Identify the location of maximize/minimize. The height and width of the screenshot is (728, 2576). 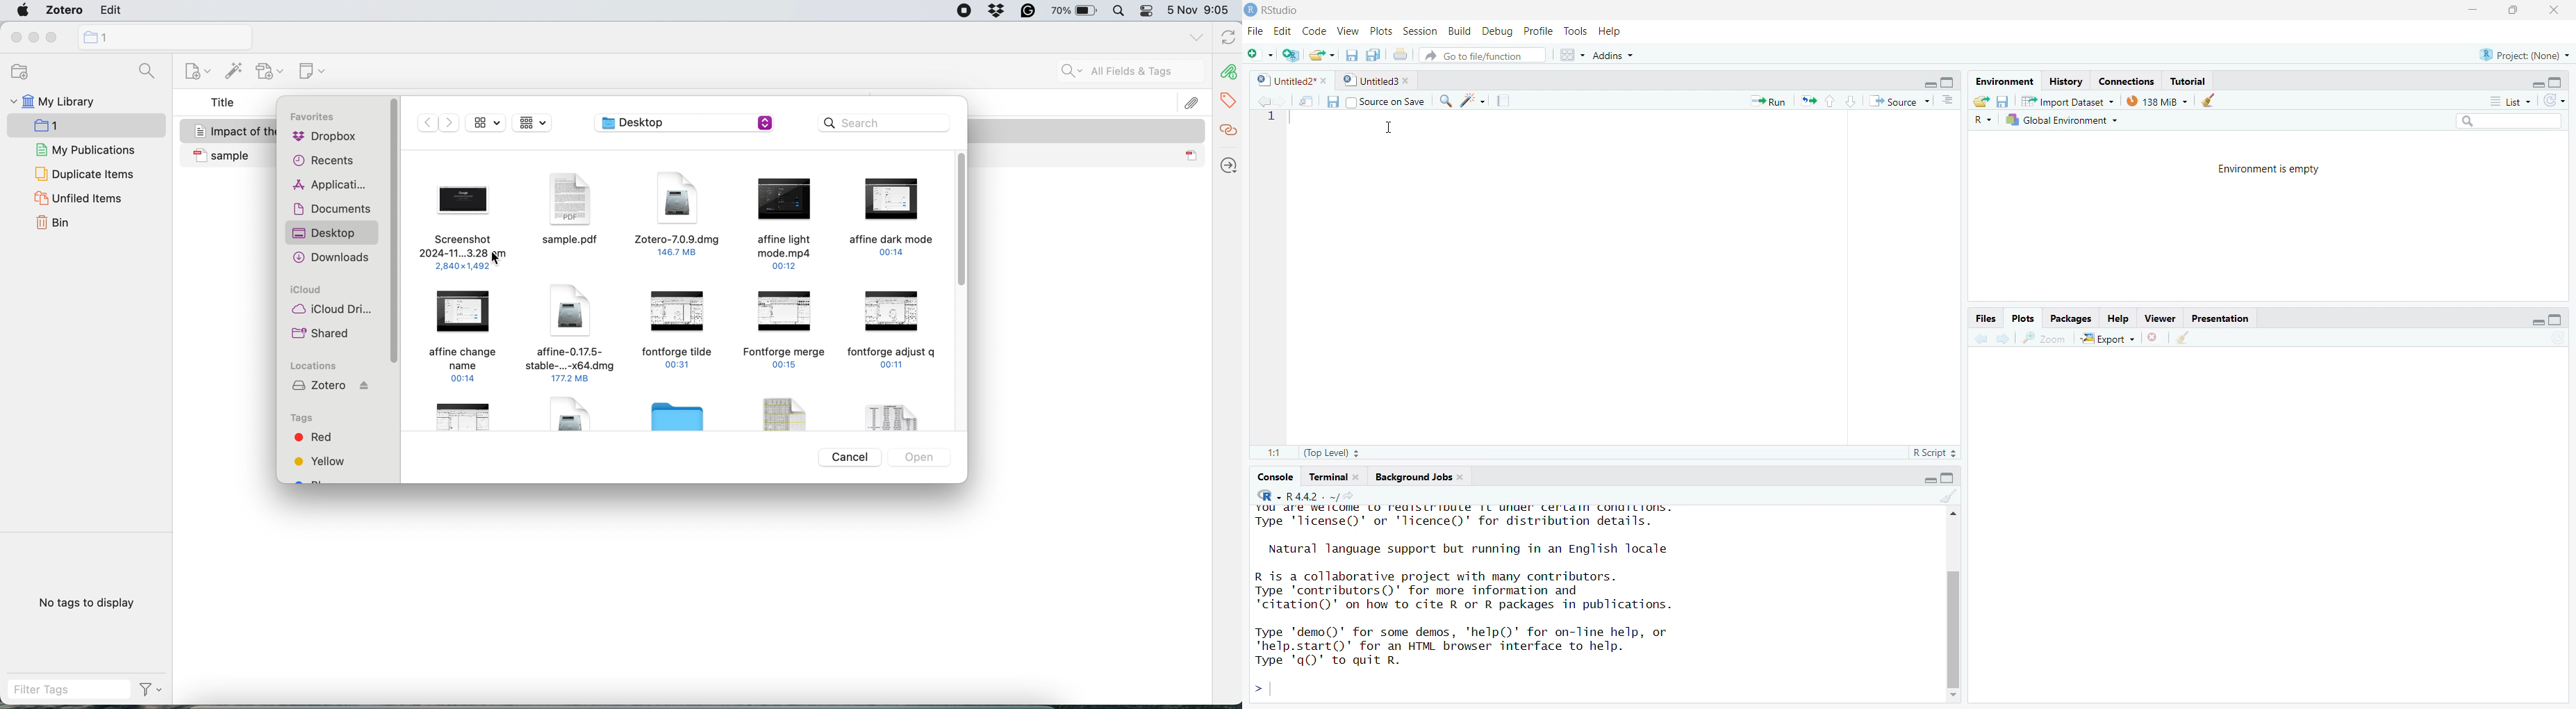
(2532, 318).